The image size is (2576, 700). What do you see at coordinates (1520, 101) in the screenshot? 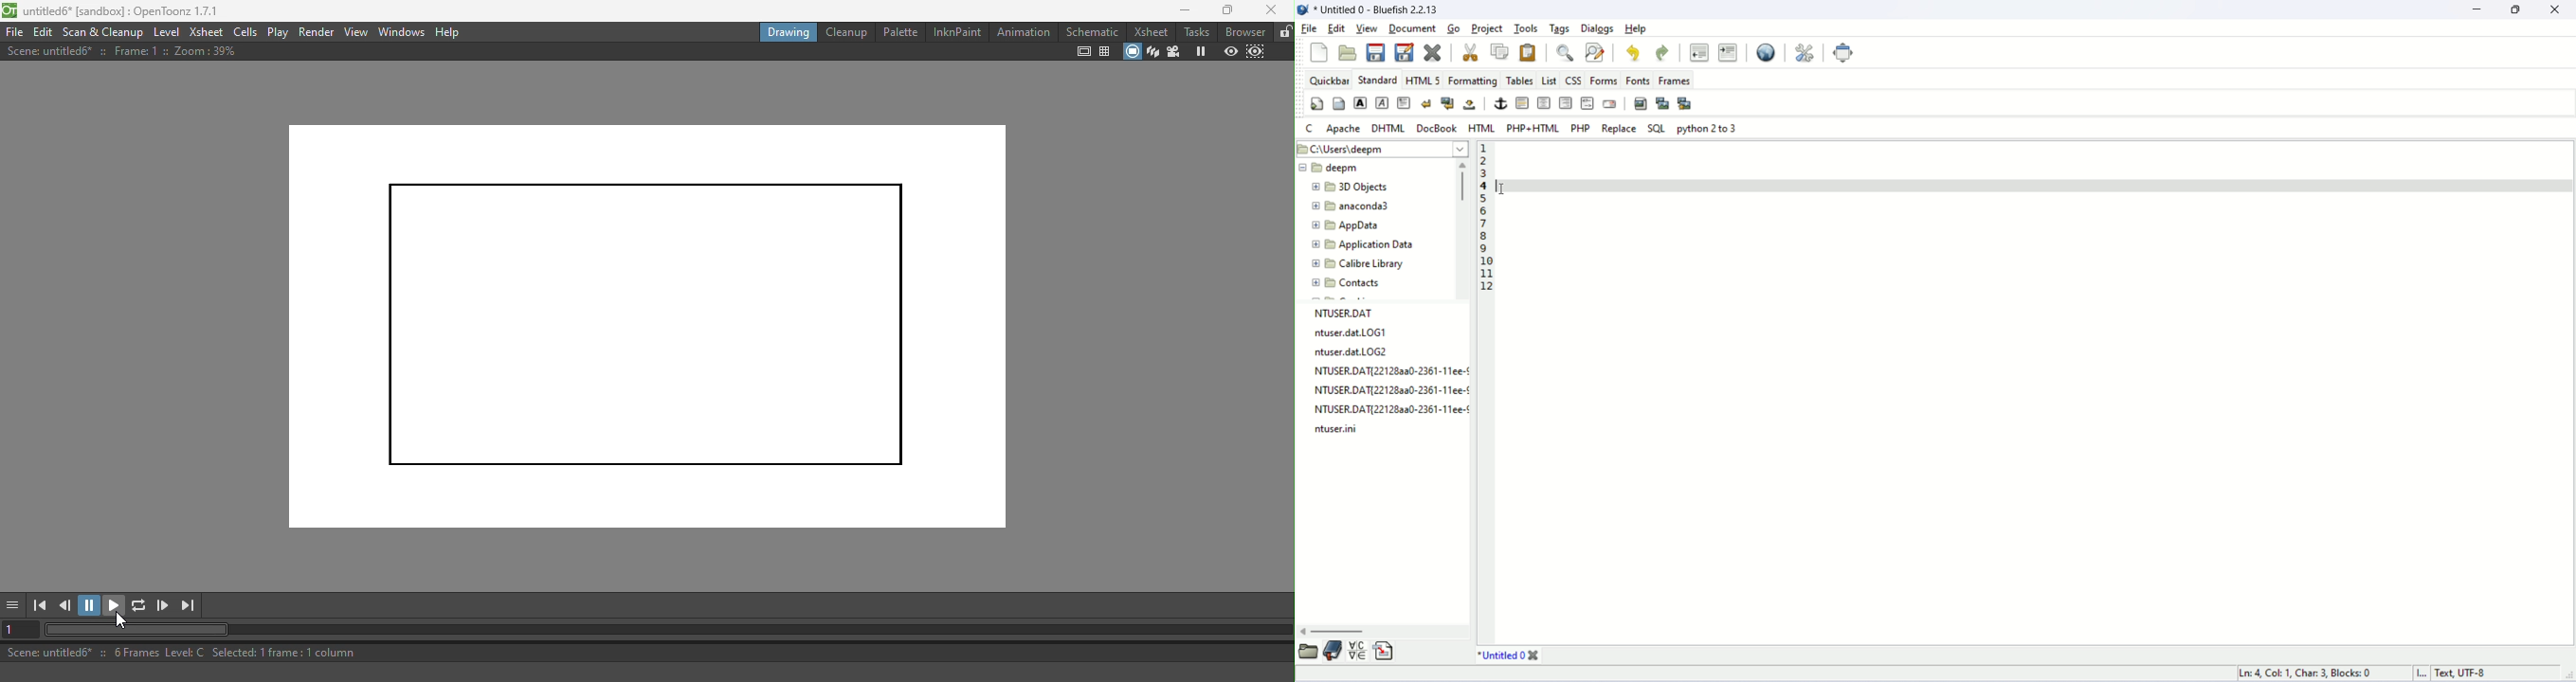
I see `horizontal rule` at bounding box center [1520, 101].